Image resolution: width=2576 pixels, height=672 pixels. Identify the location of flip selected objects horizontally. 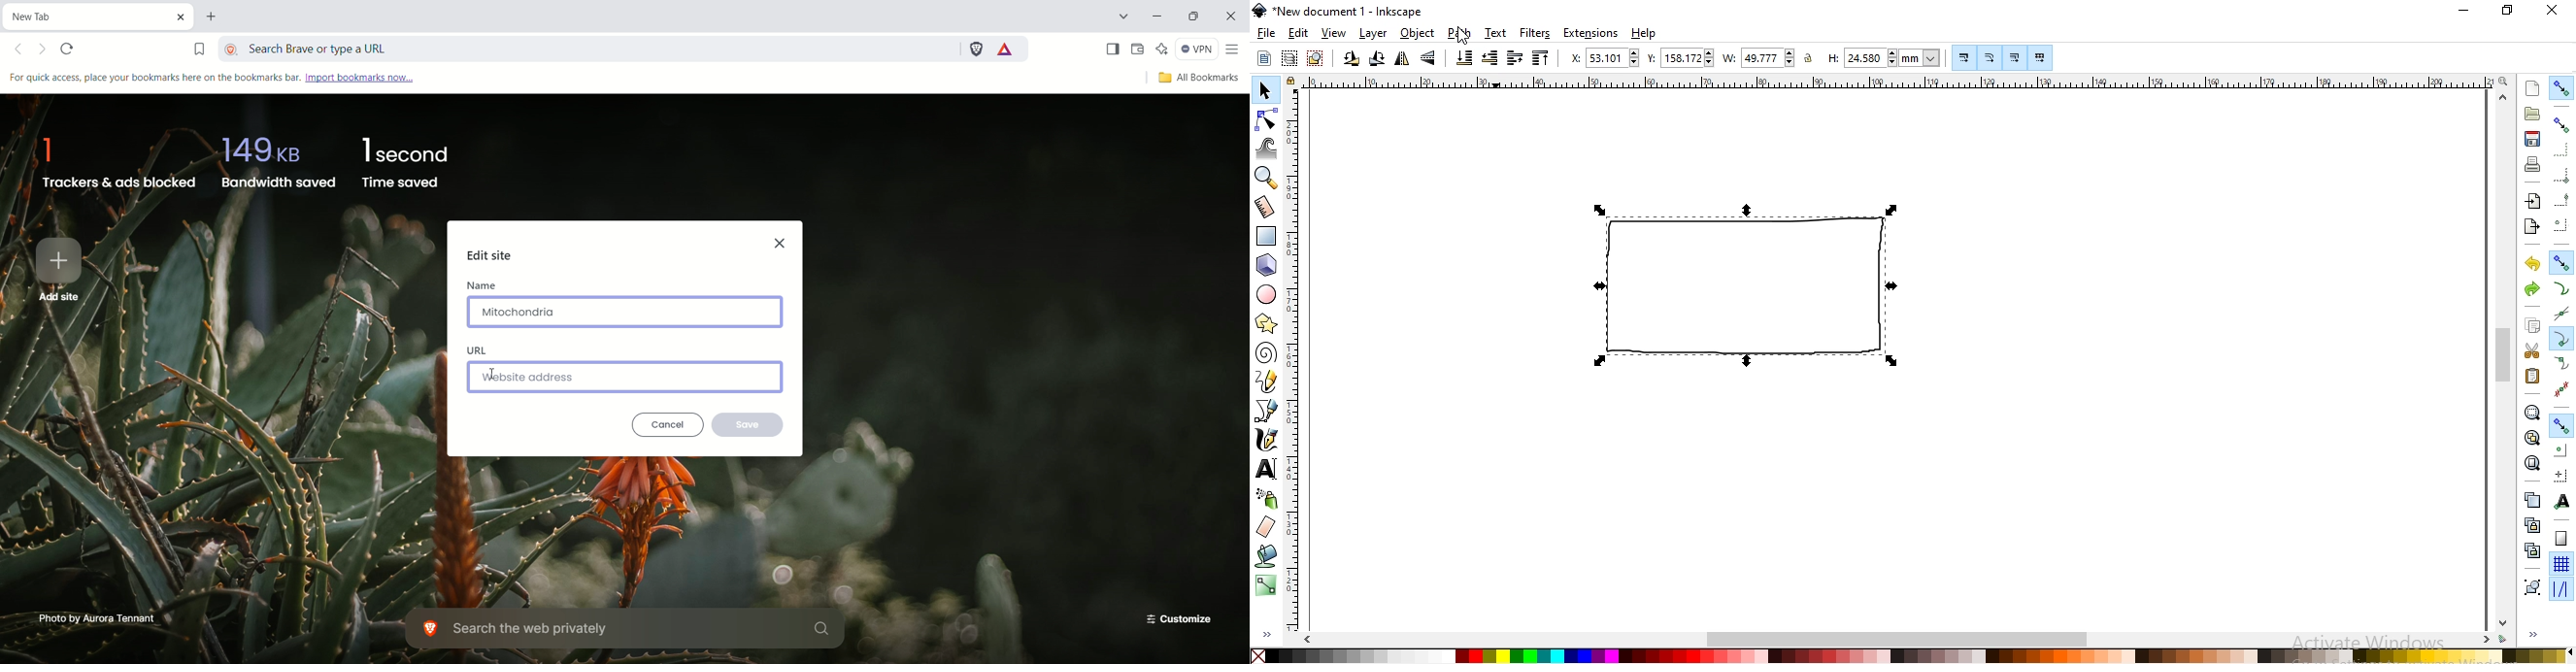
(1403, 58).